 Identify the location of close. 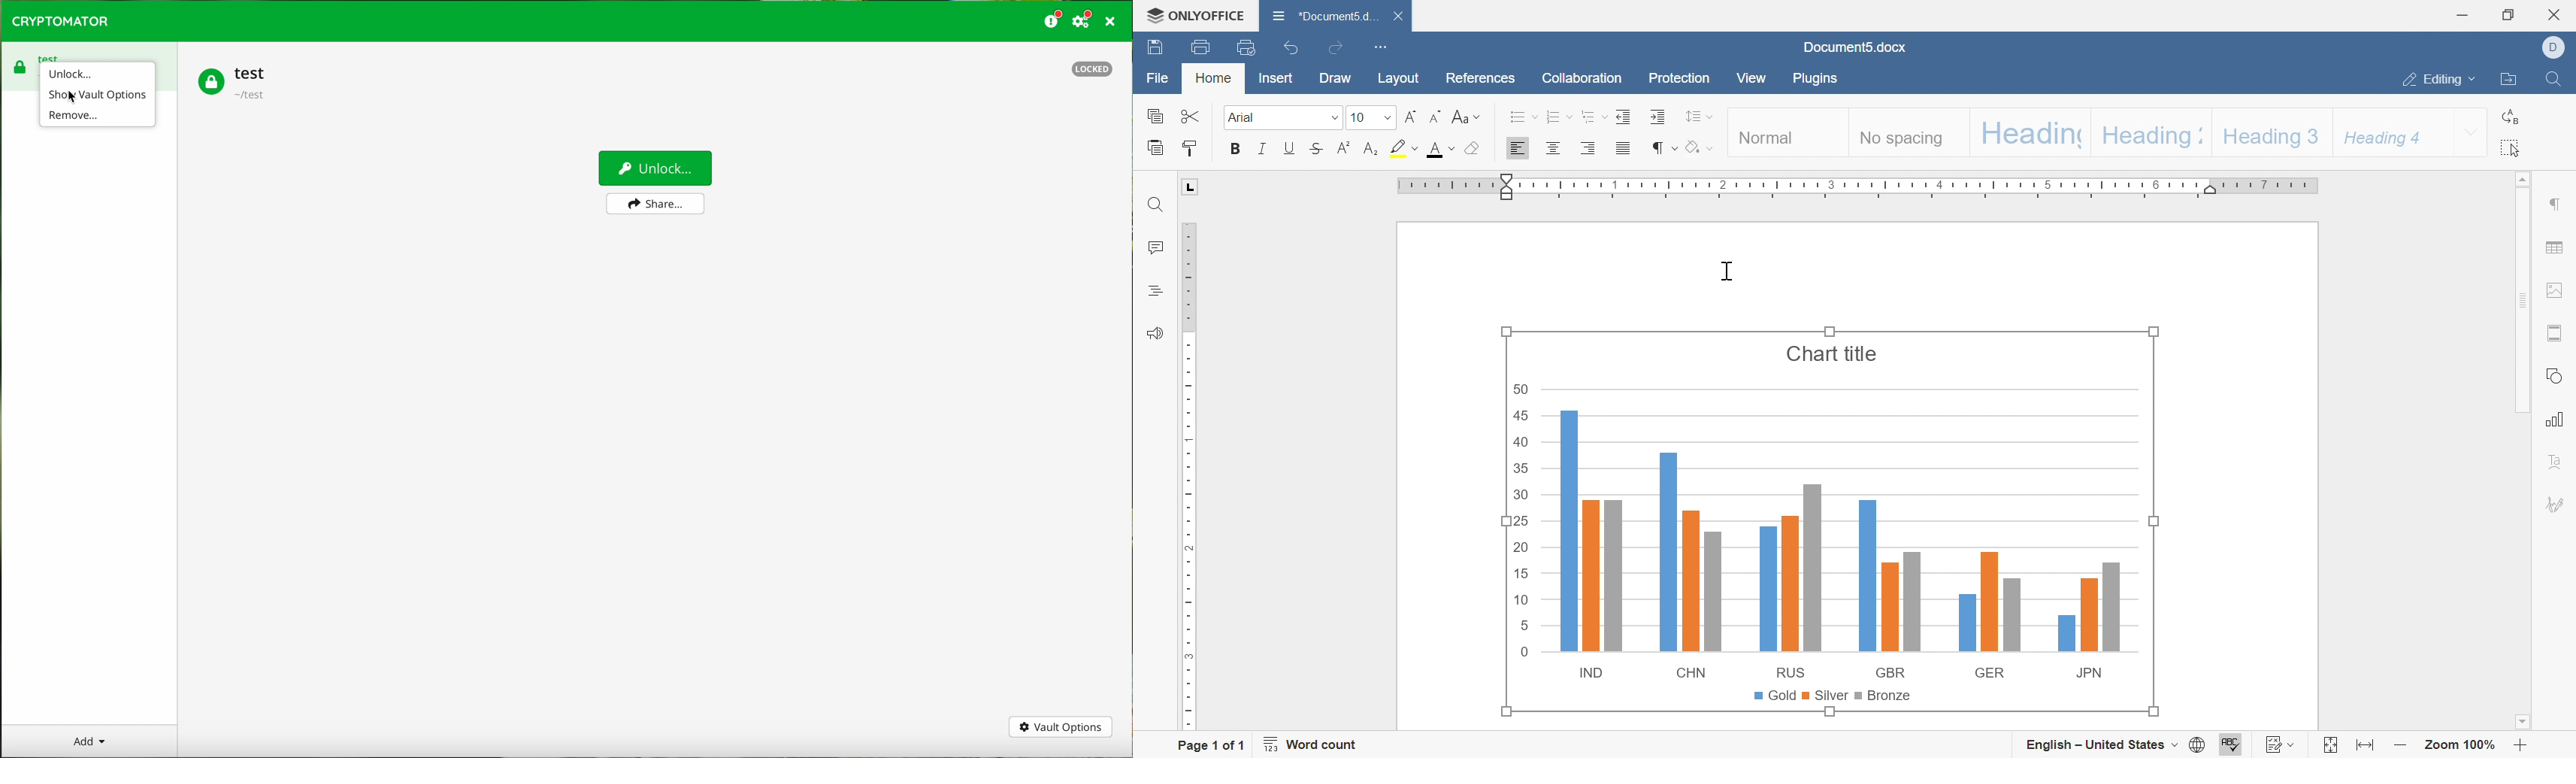
(1400, 16).